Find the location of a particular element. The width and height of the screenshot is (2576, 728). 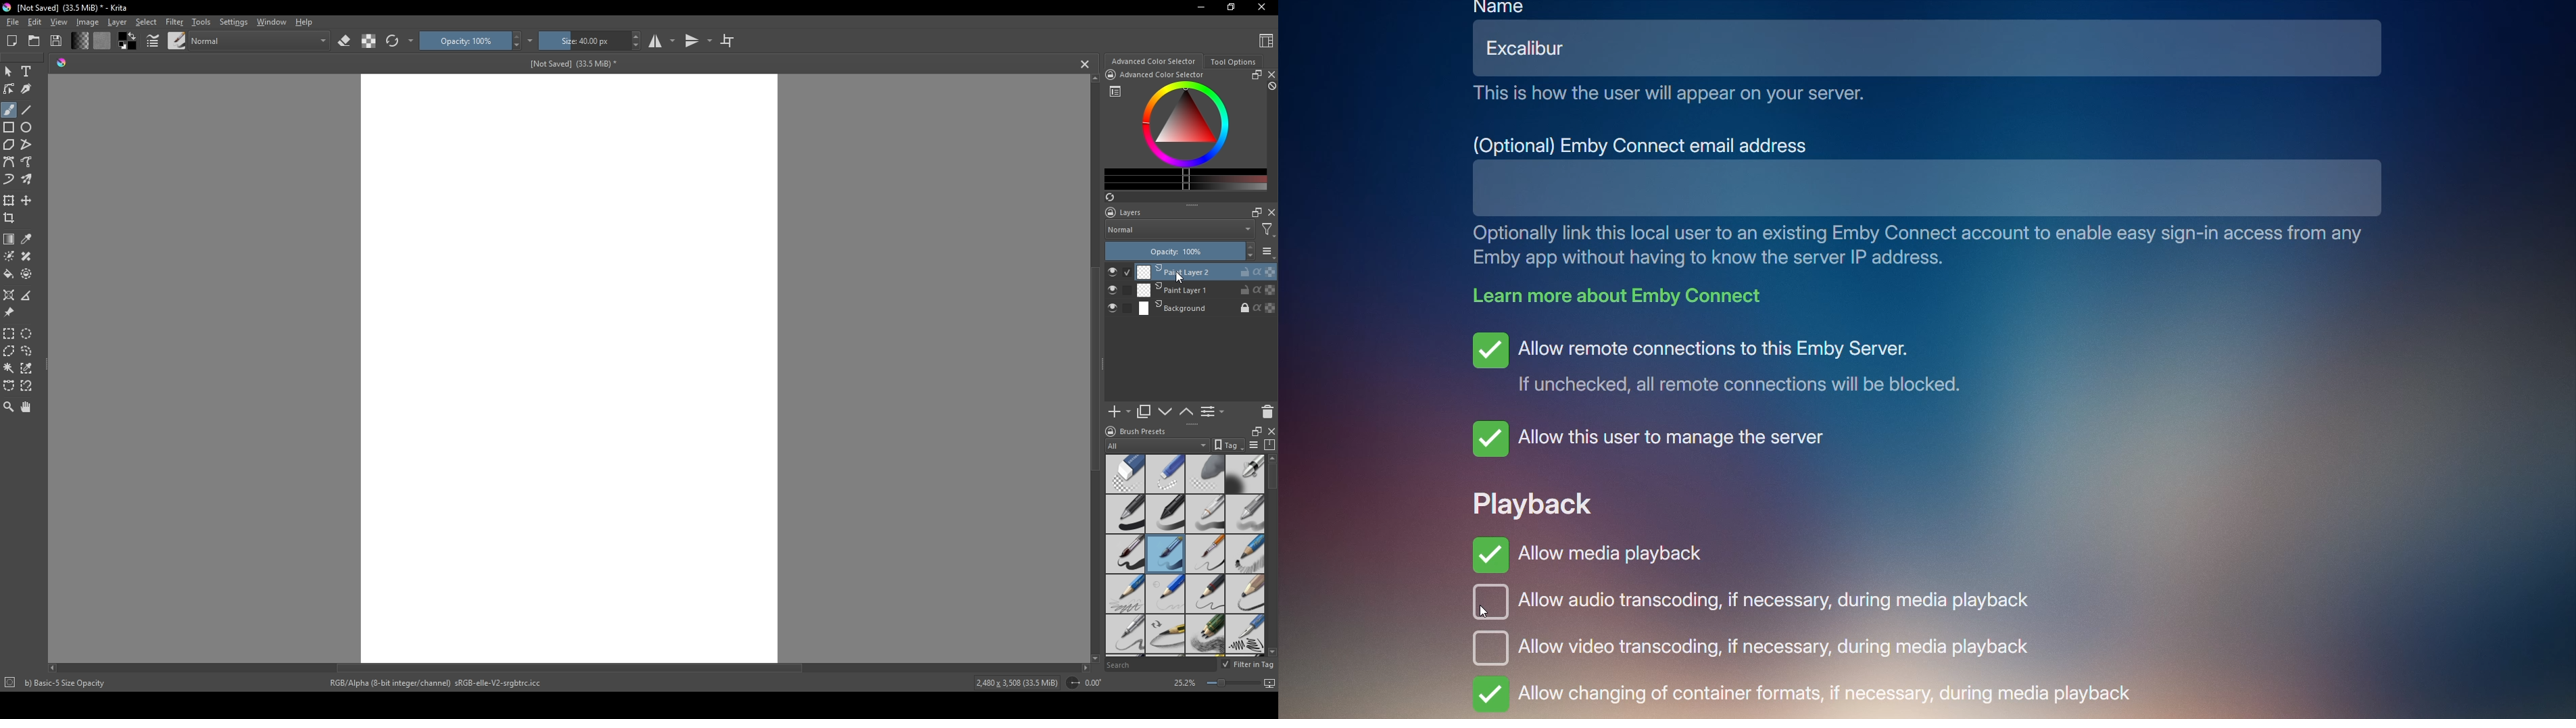

color is located at coordinates (101, 41).